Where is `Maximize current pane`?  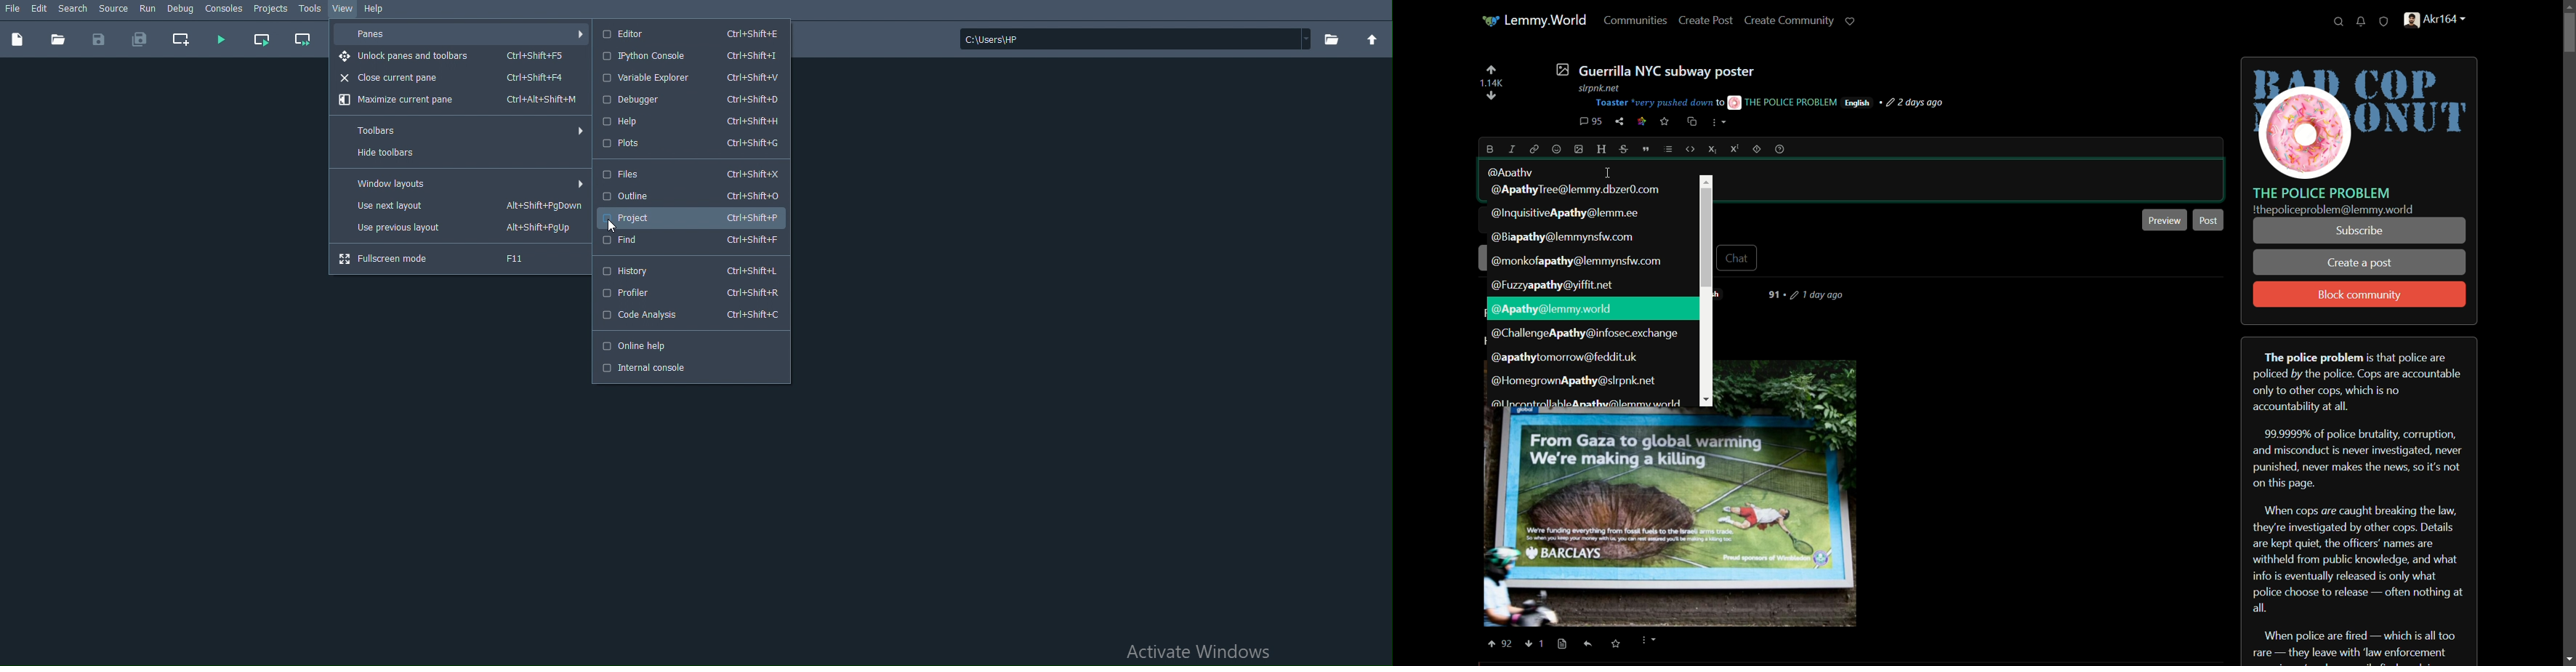
Maximize current pane is located at coordinates (459, 99).